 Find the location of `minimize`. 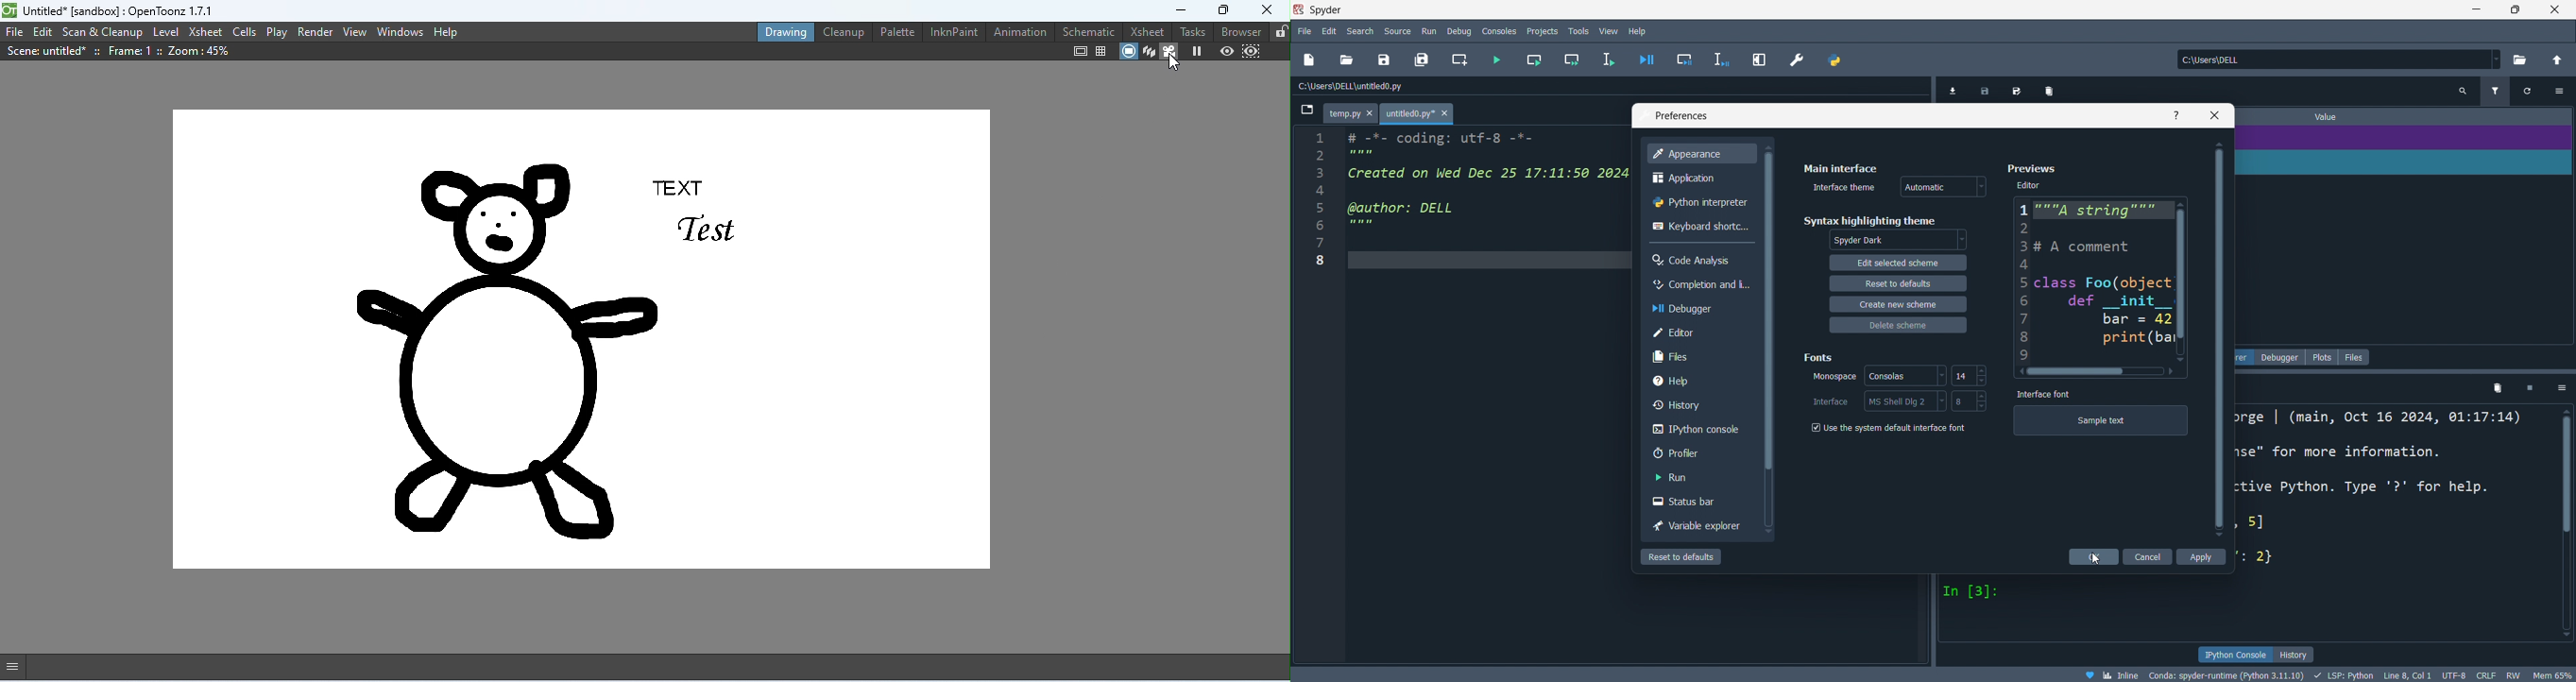

minimize is located at coordinates (2478, 12).